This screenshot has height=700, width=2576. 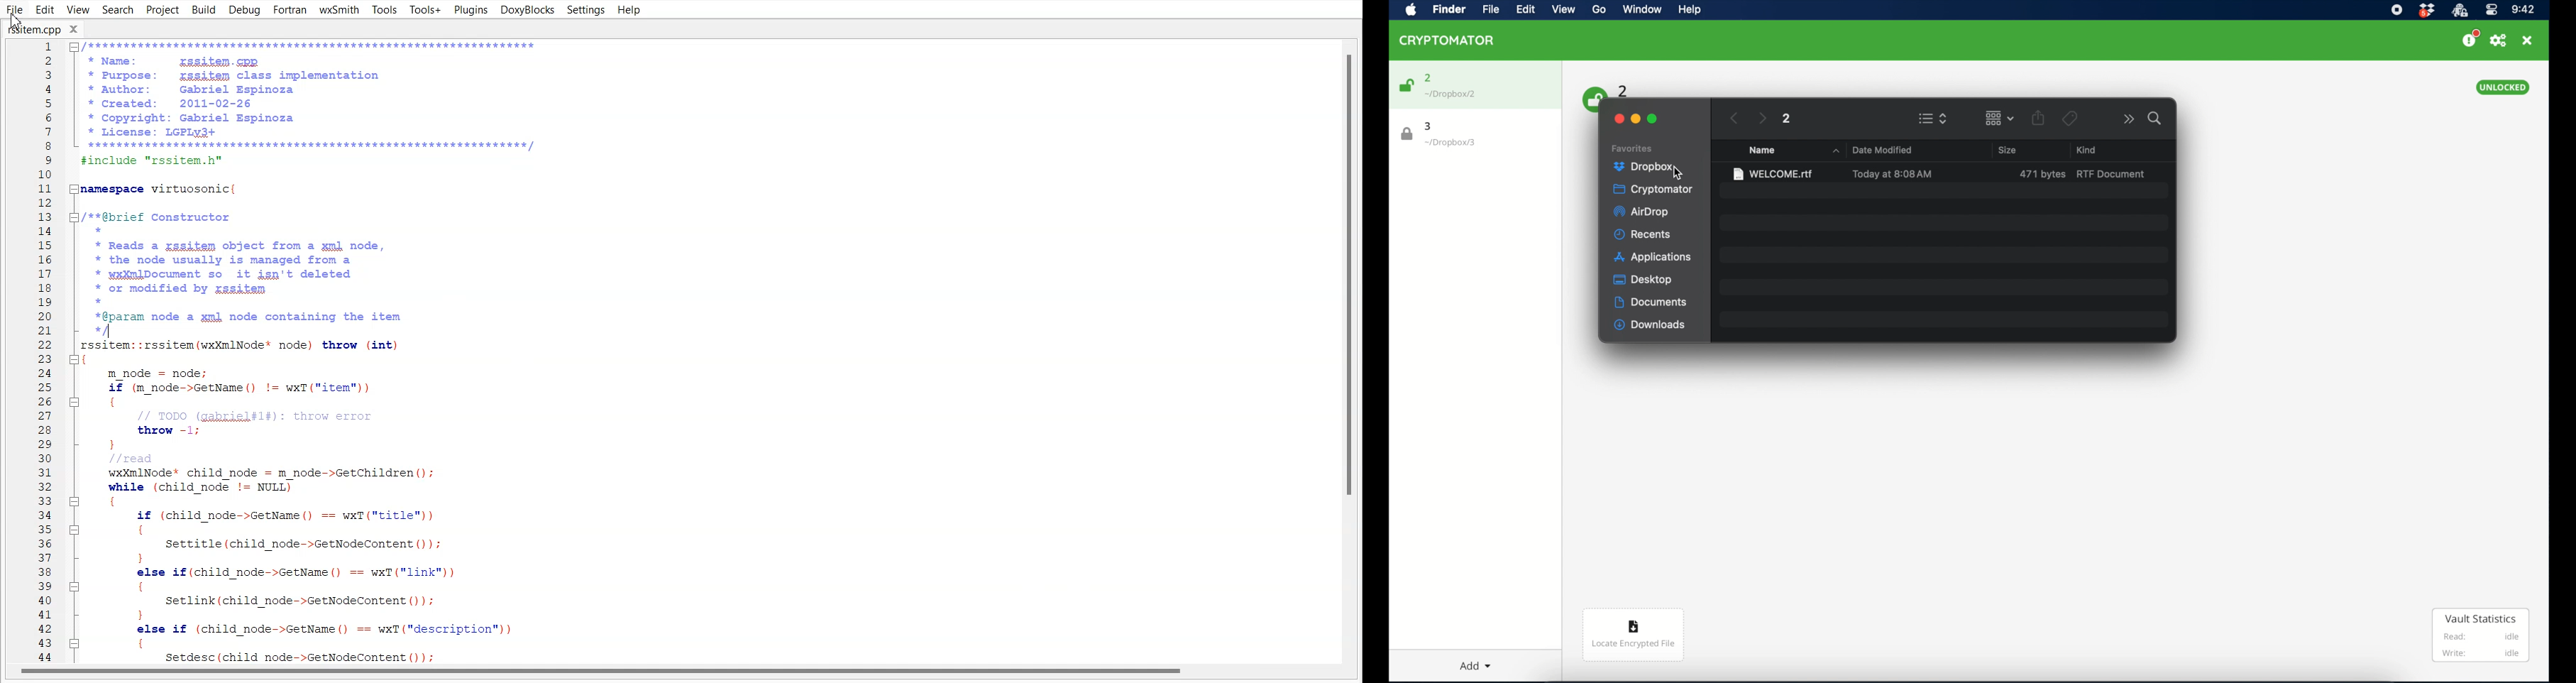 I want to click on wxSmith, so click(x=338, y=10).